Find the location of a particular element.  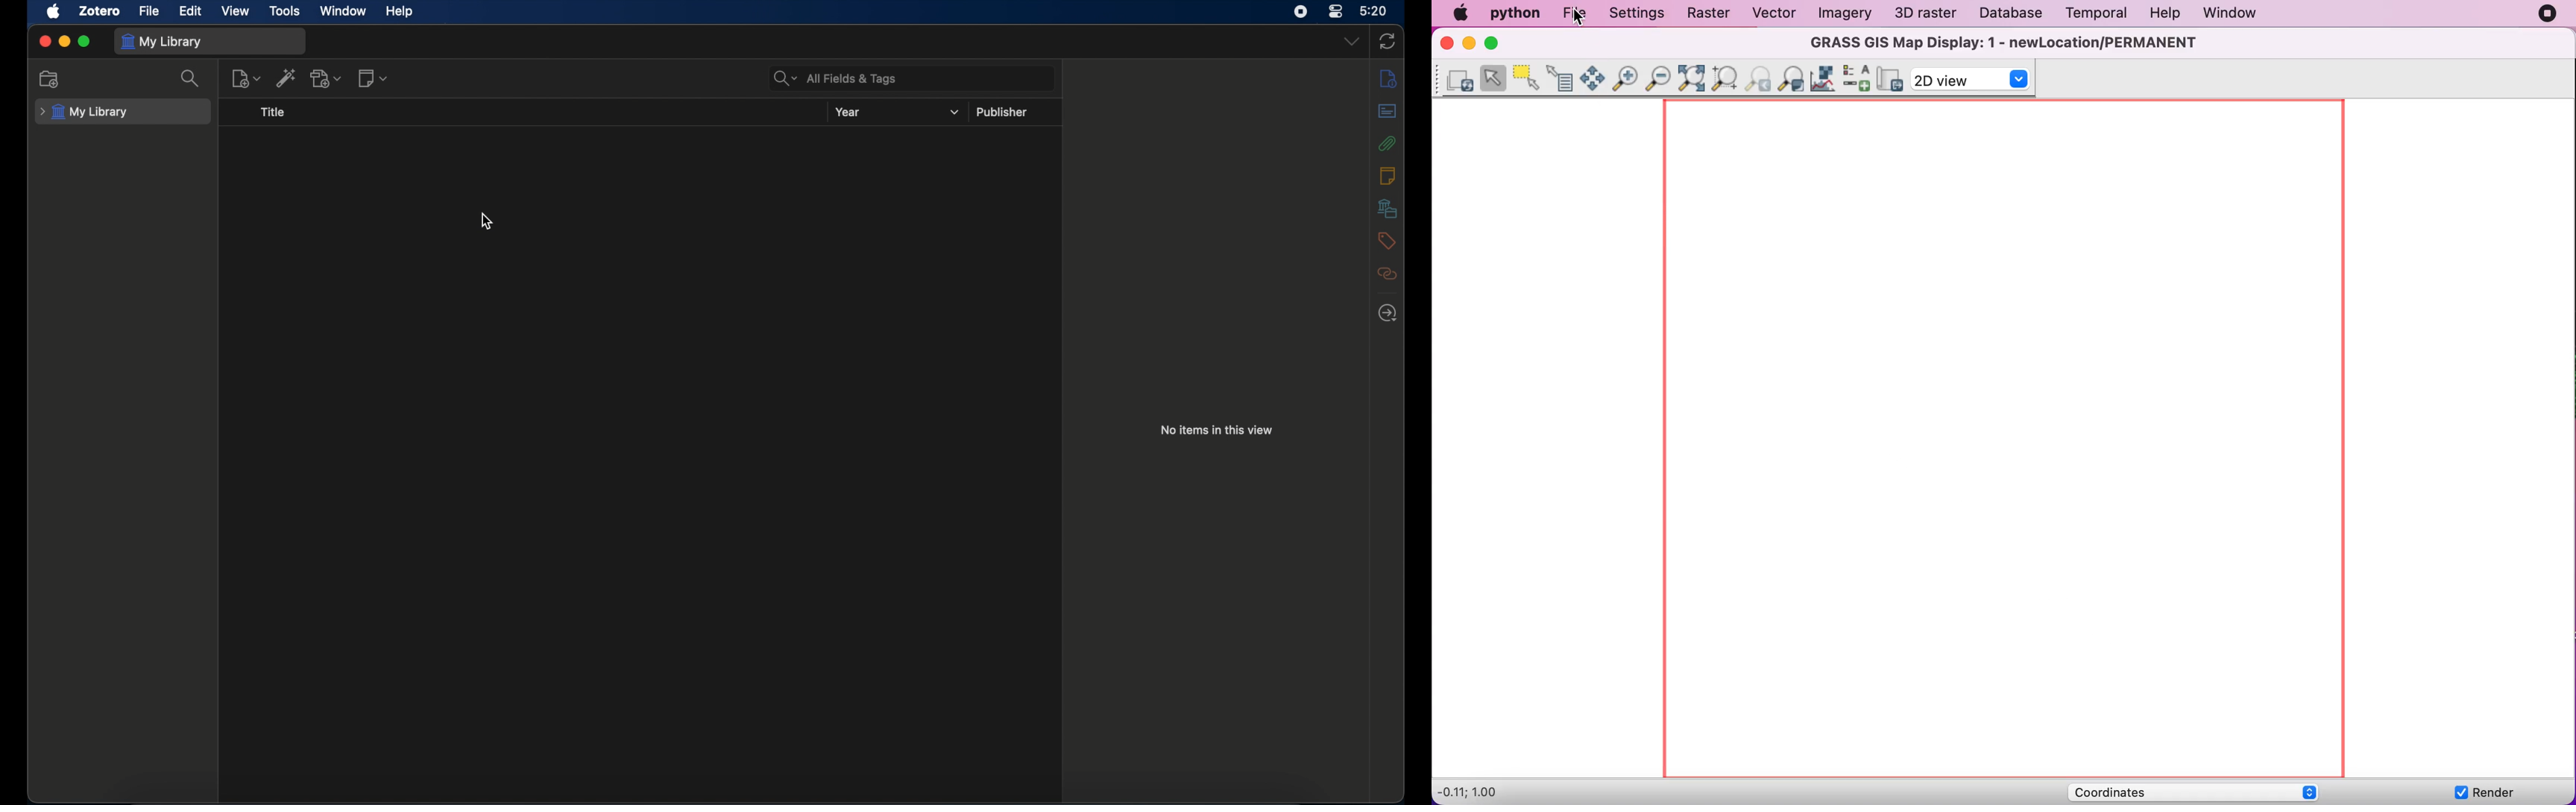

locate is located at coordinates (1388, 313).